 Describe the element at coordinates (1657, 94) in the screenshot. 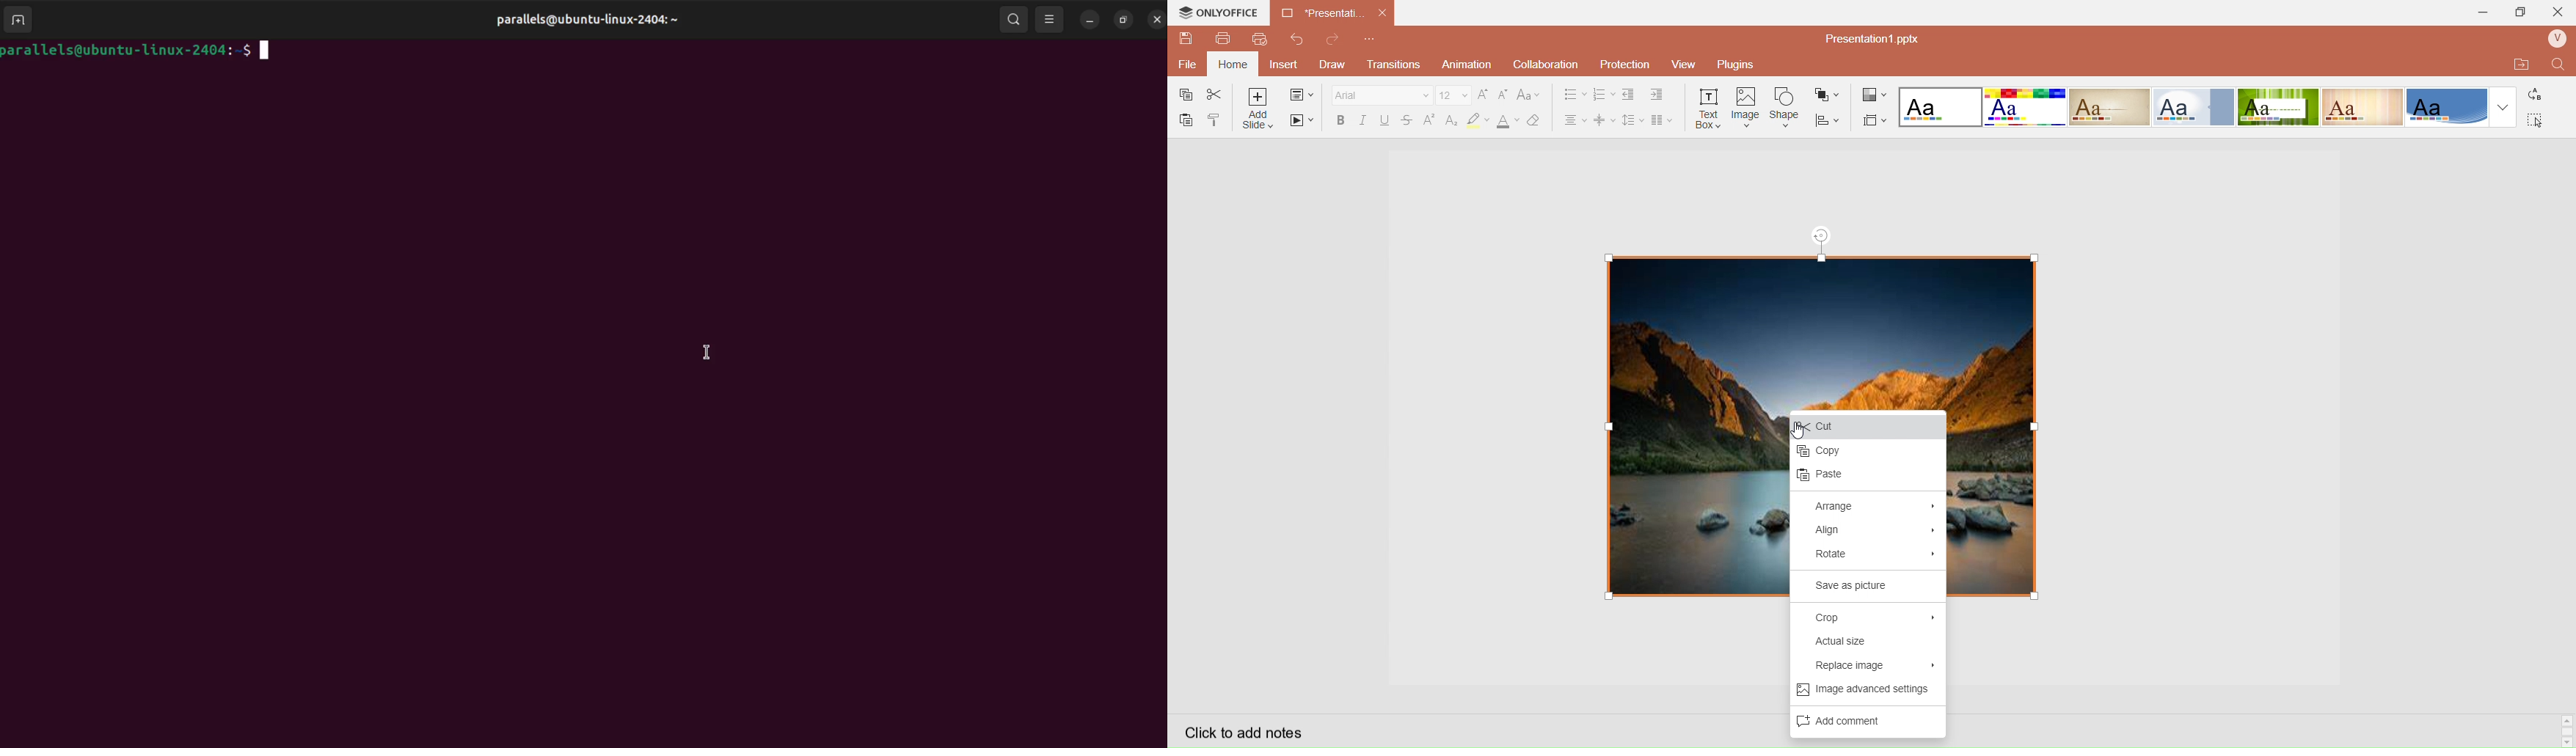

I see `Increase Indent` at that location.